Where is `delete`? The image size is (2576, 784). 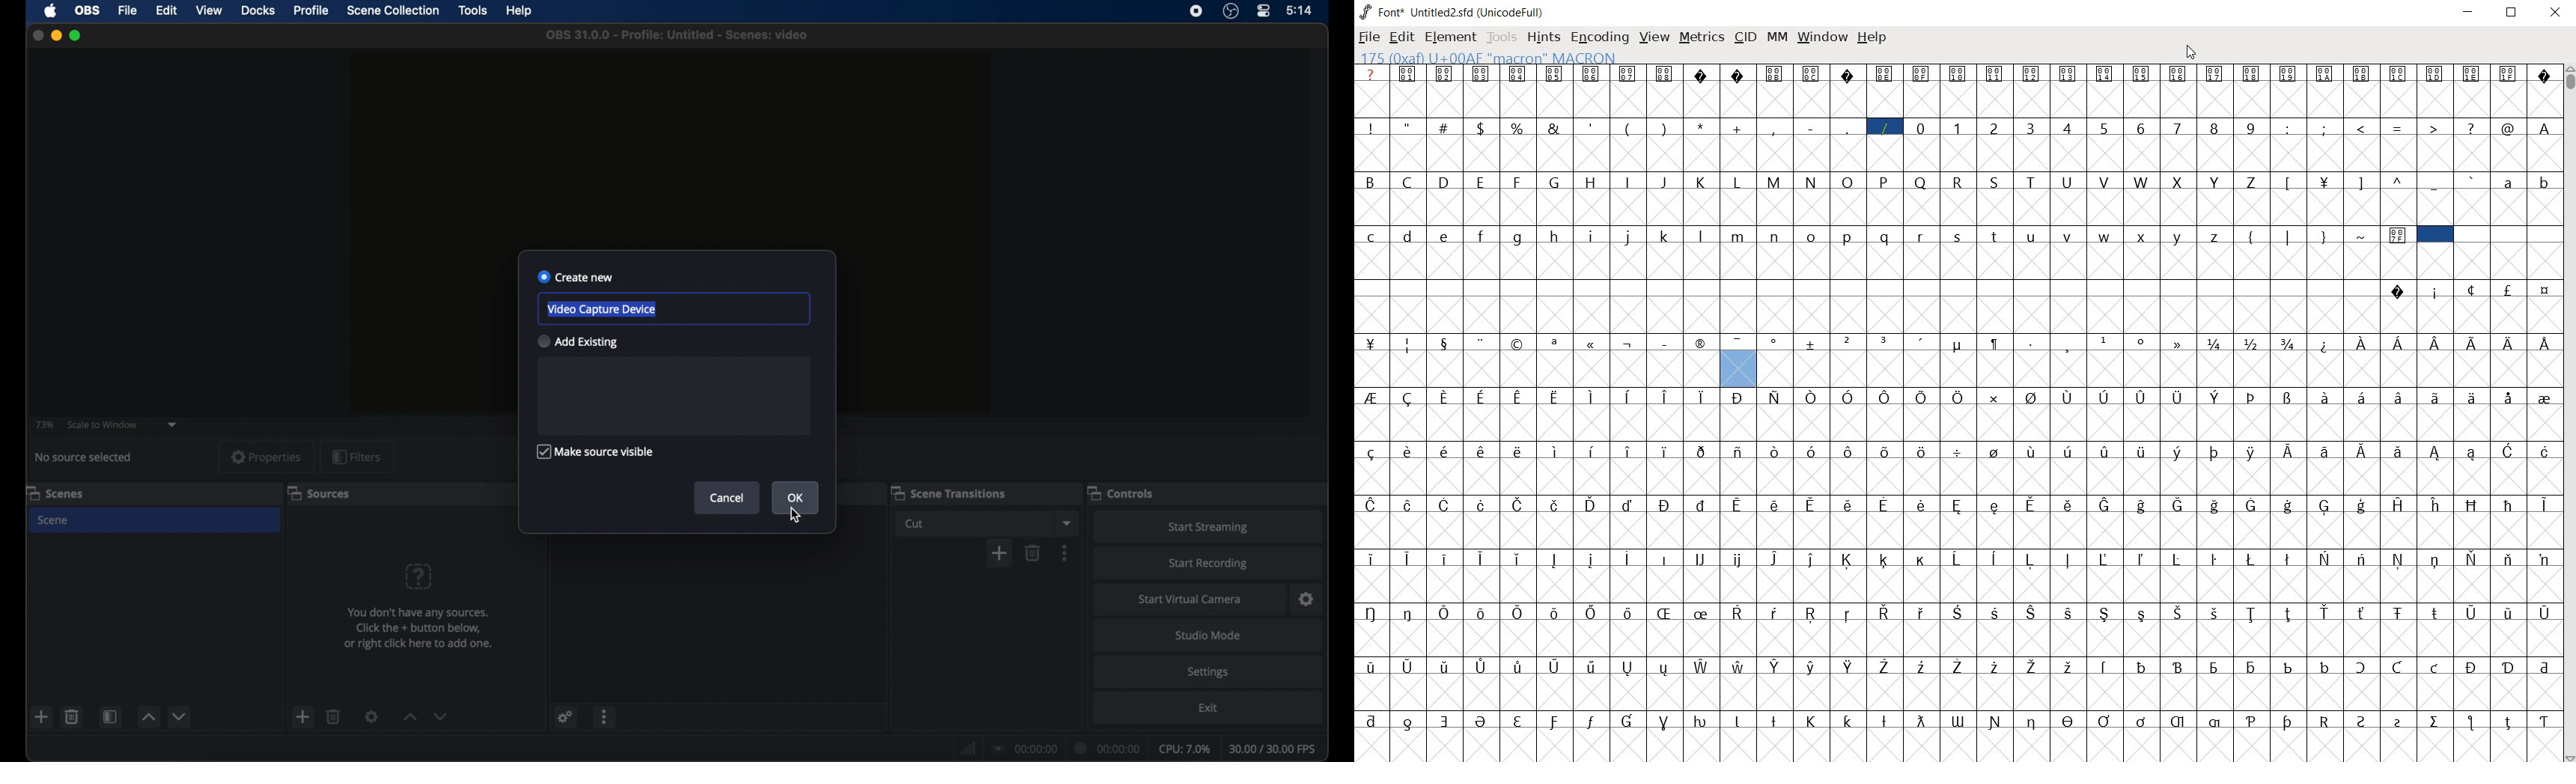
delete is located at coordinates (334, 716).